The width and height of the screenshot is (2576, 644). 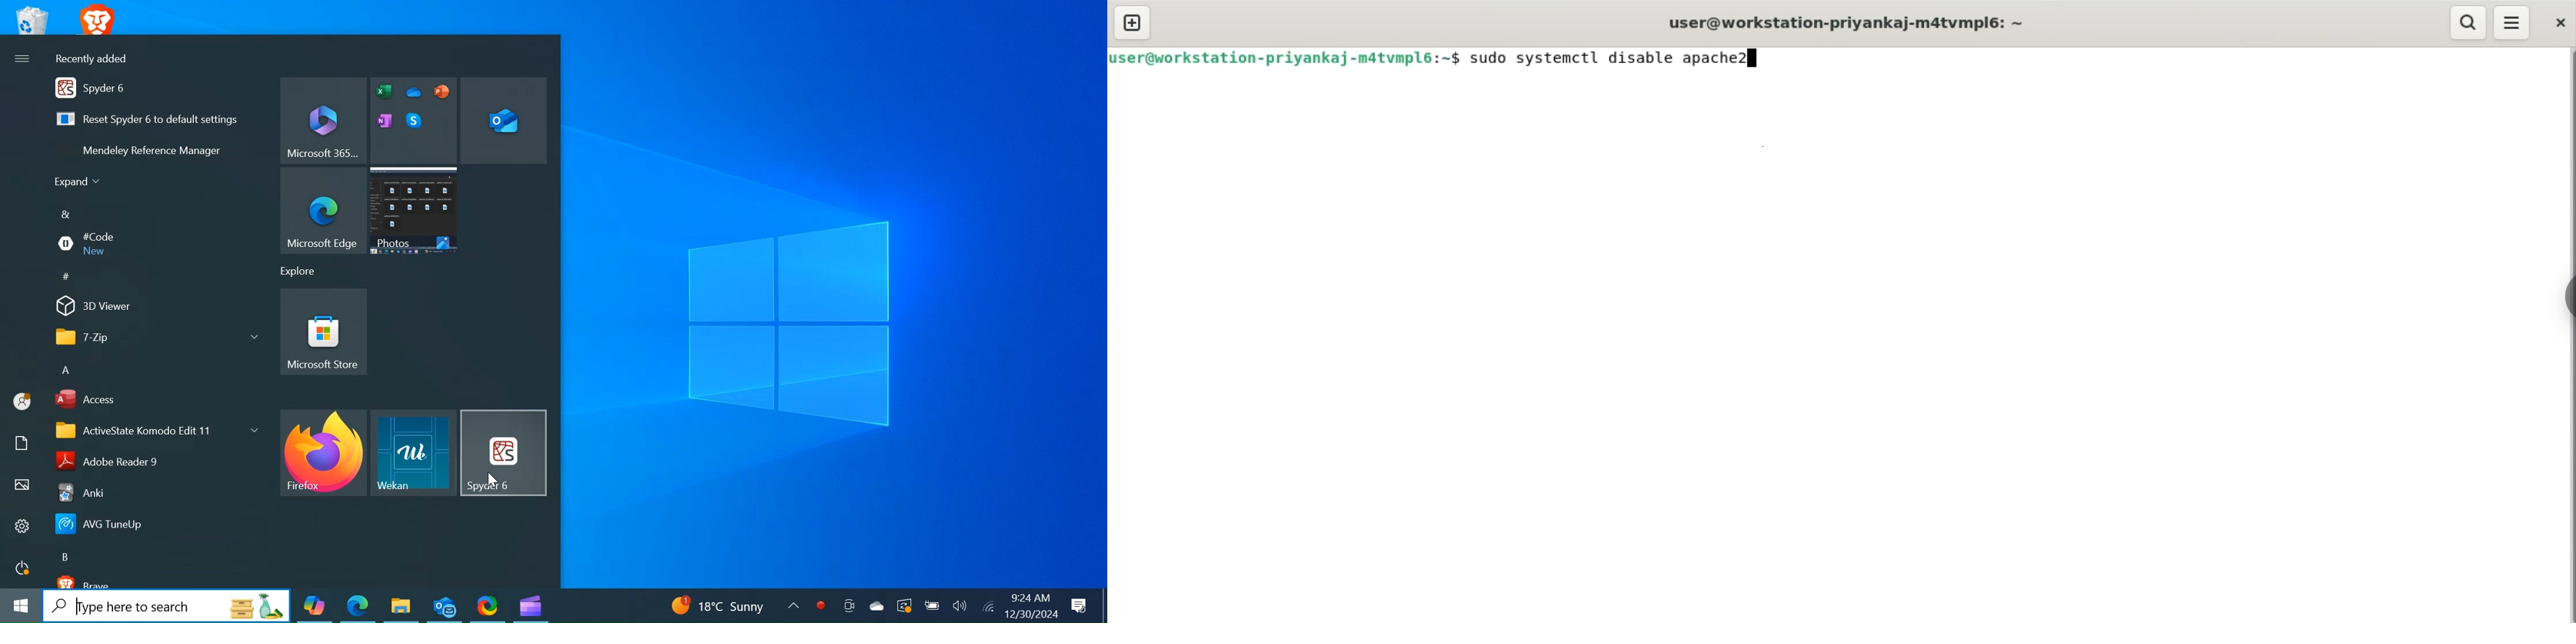 I want to click on 7-Zip, so click(x=152, y=337).